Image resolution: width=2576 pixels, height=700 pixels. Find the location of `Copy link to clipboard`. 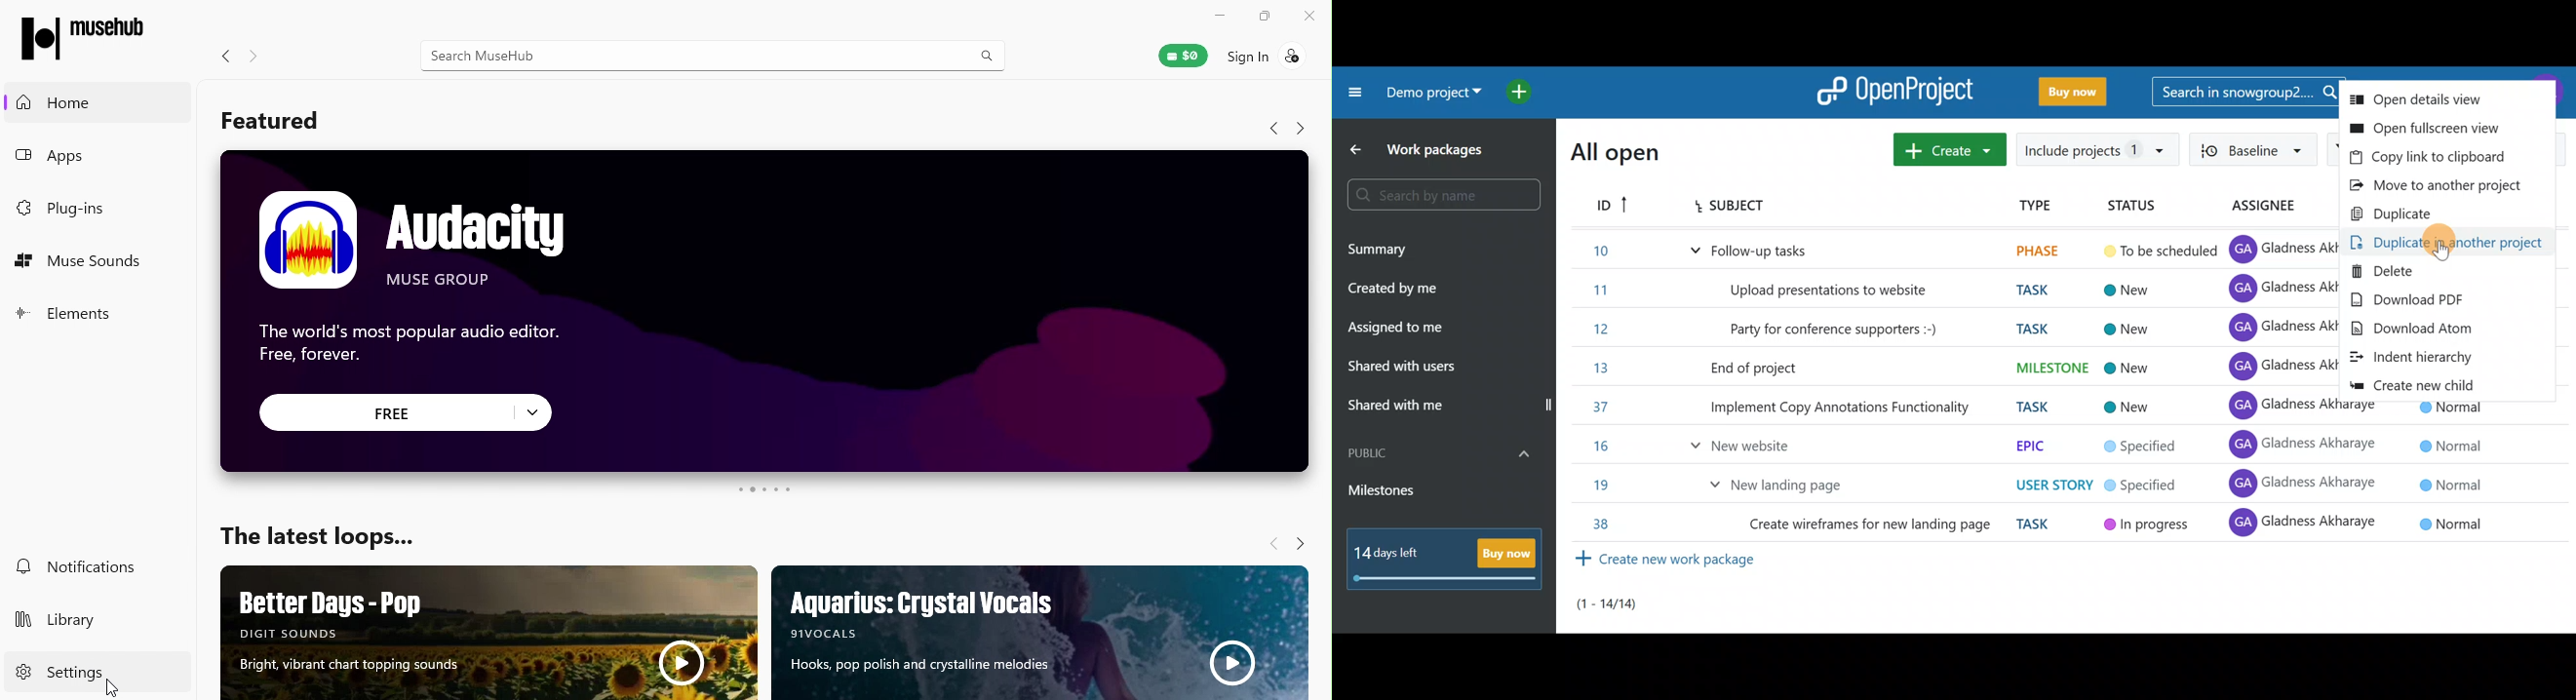

Copy link to clipboard is located at coordinates (2445, 158).